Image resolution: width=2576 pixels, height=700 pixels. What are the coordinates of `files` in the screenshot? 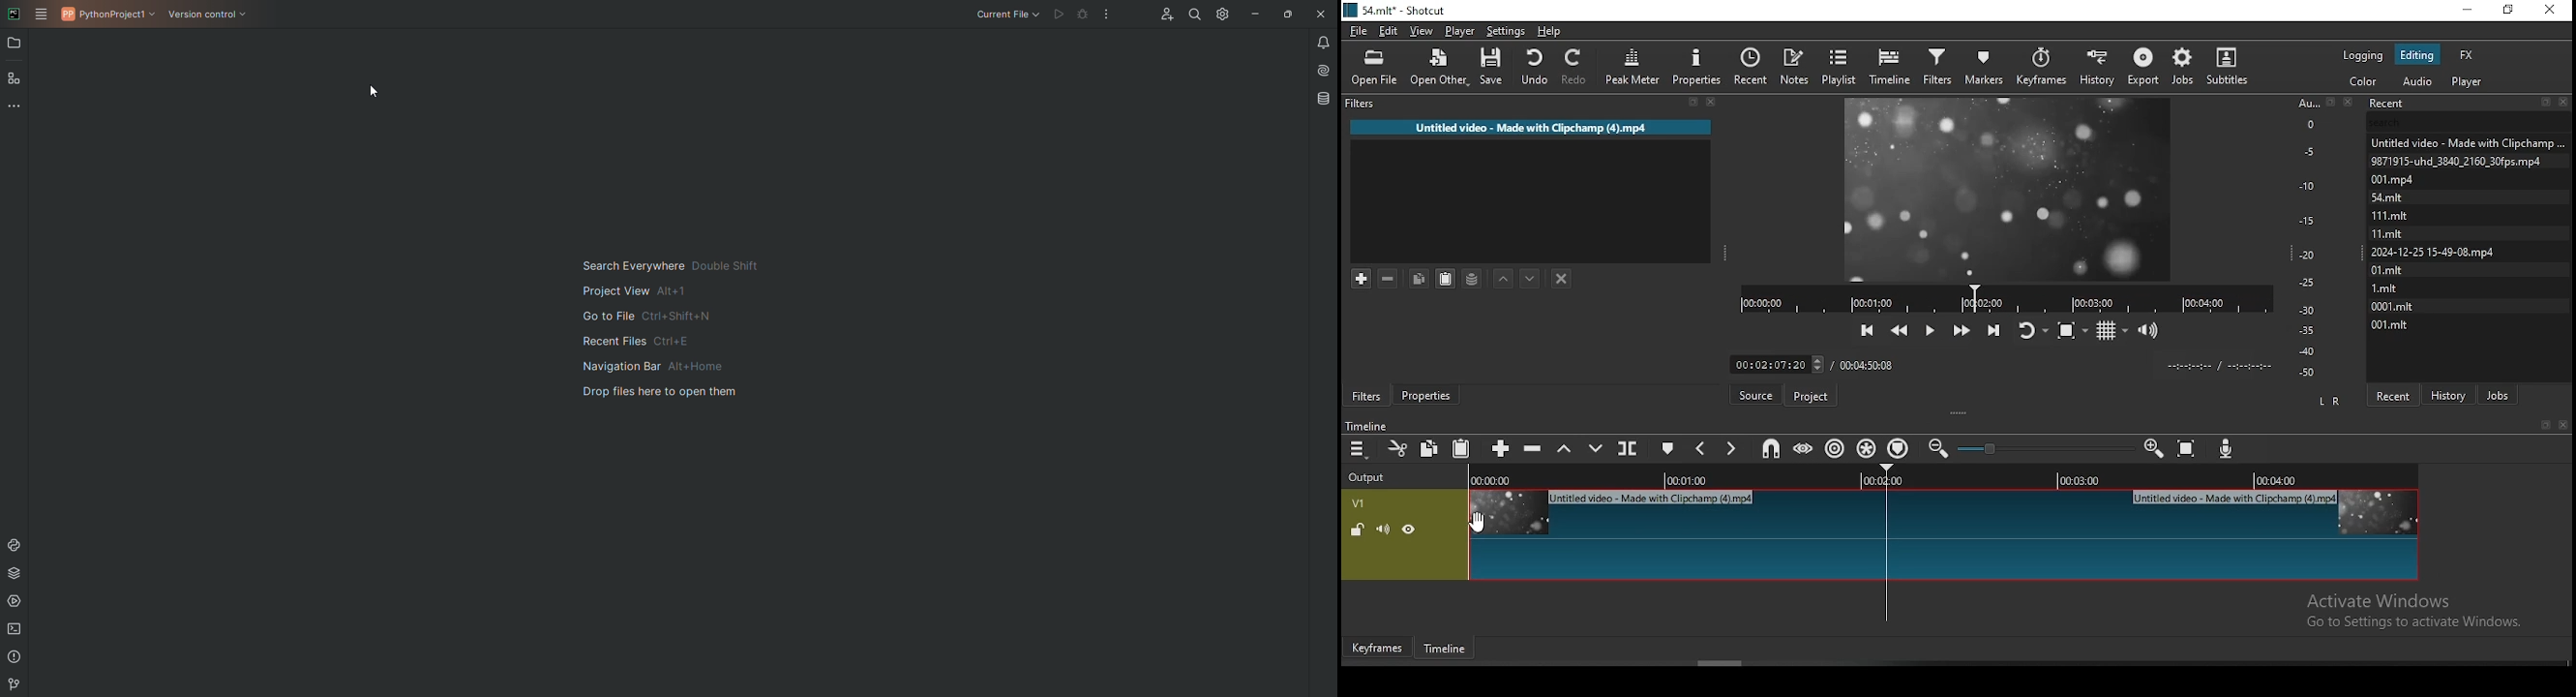 It's located at (2465, 139).